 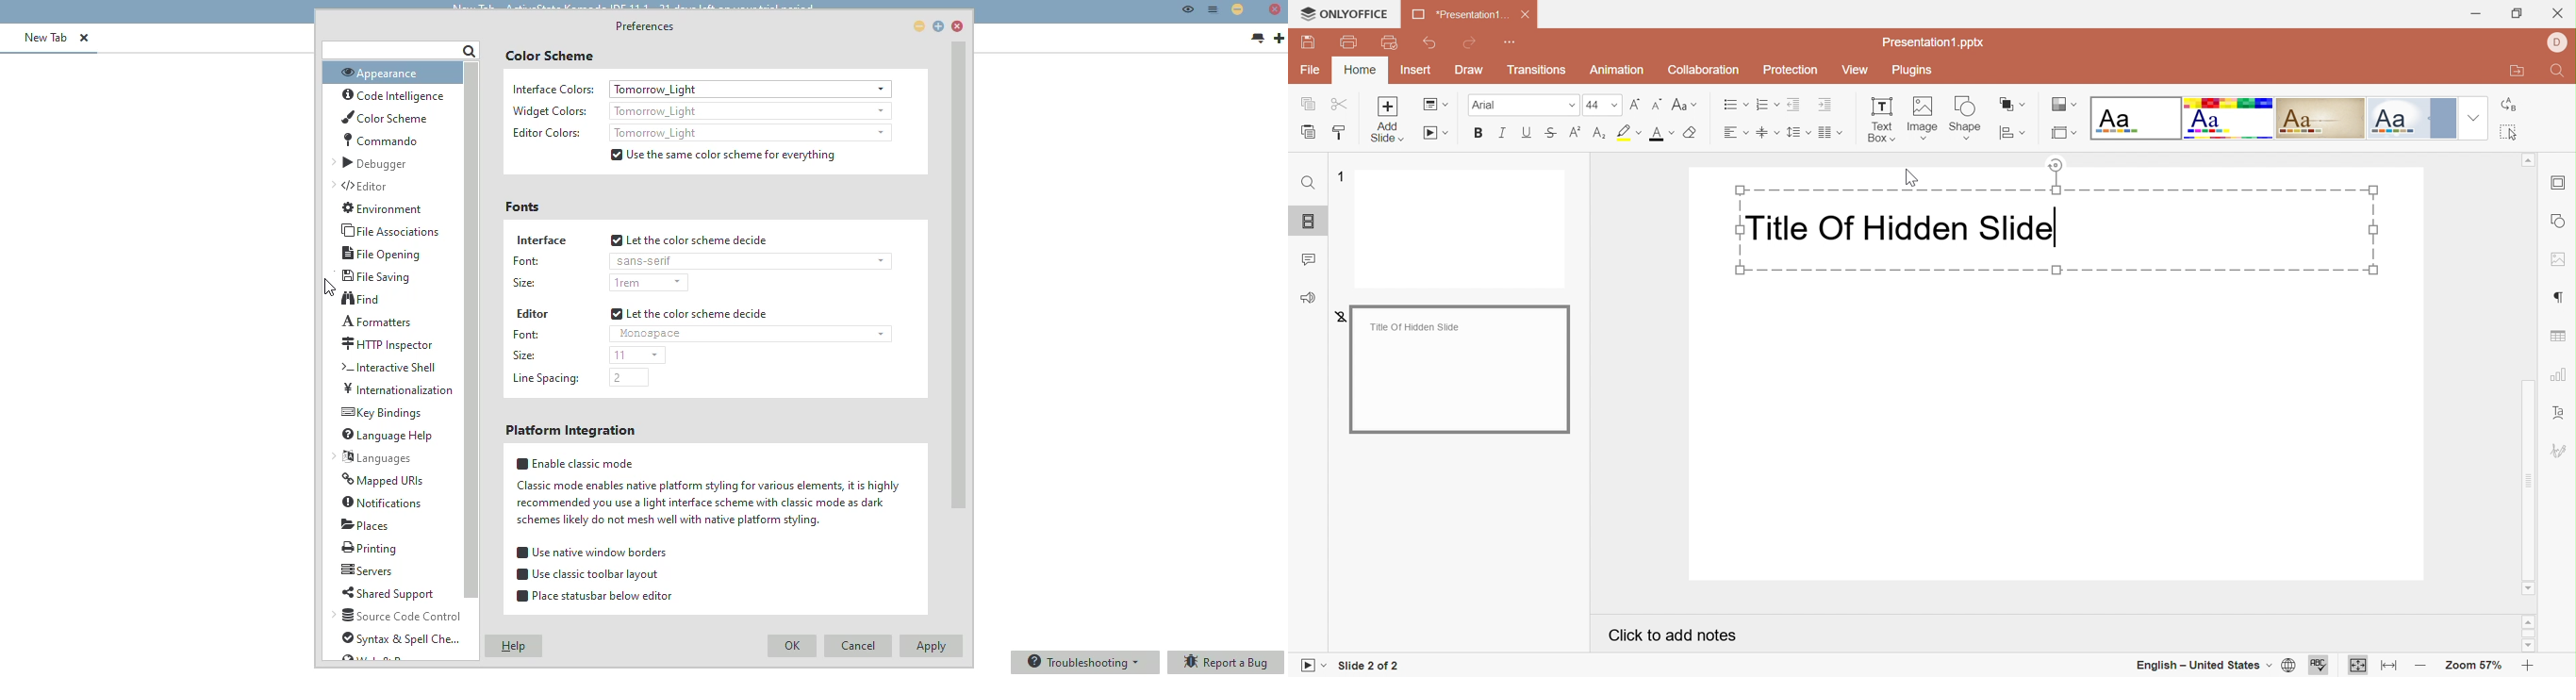 I want to click on formatters, so click(x=375, y=322).